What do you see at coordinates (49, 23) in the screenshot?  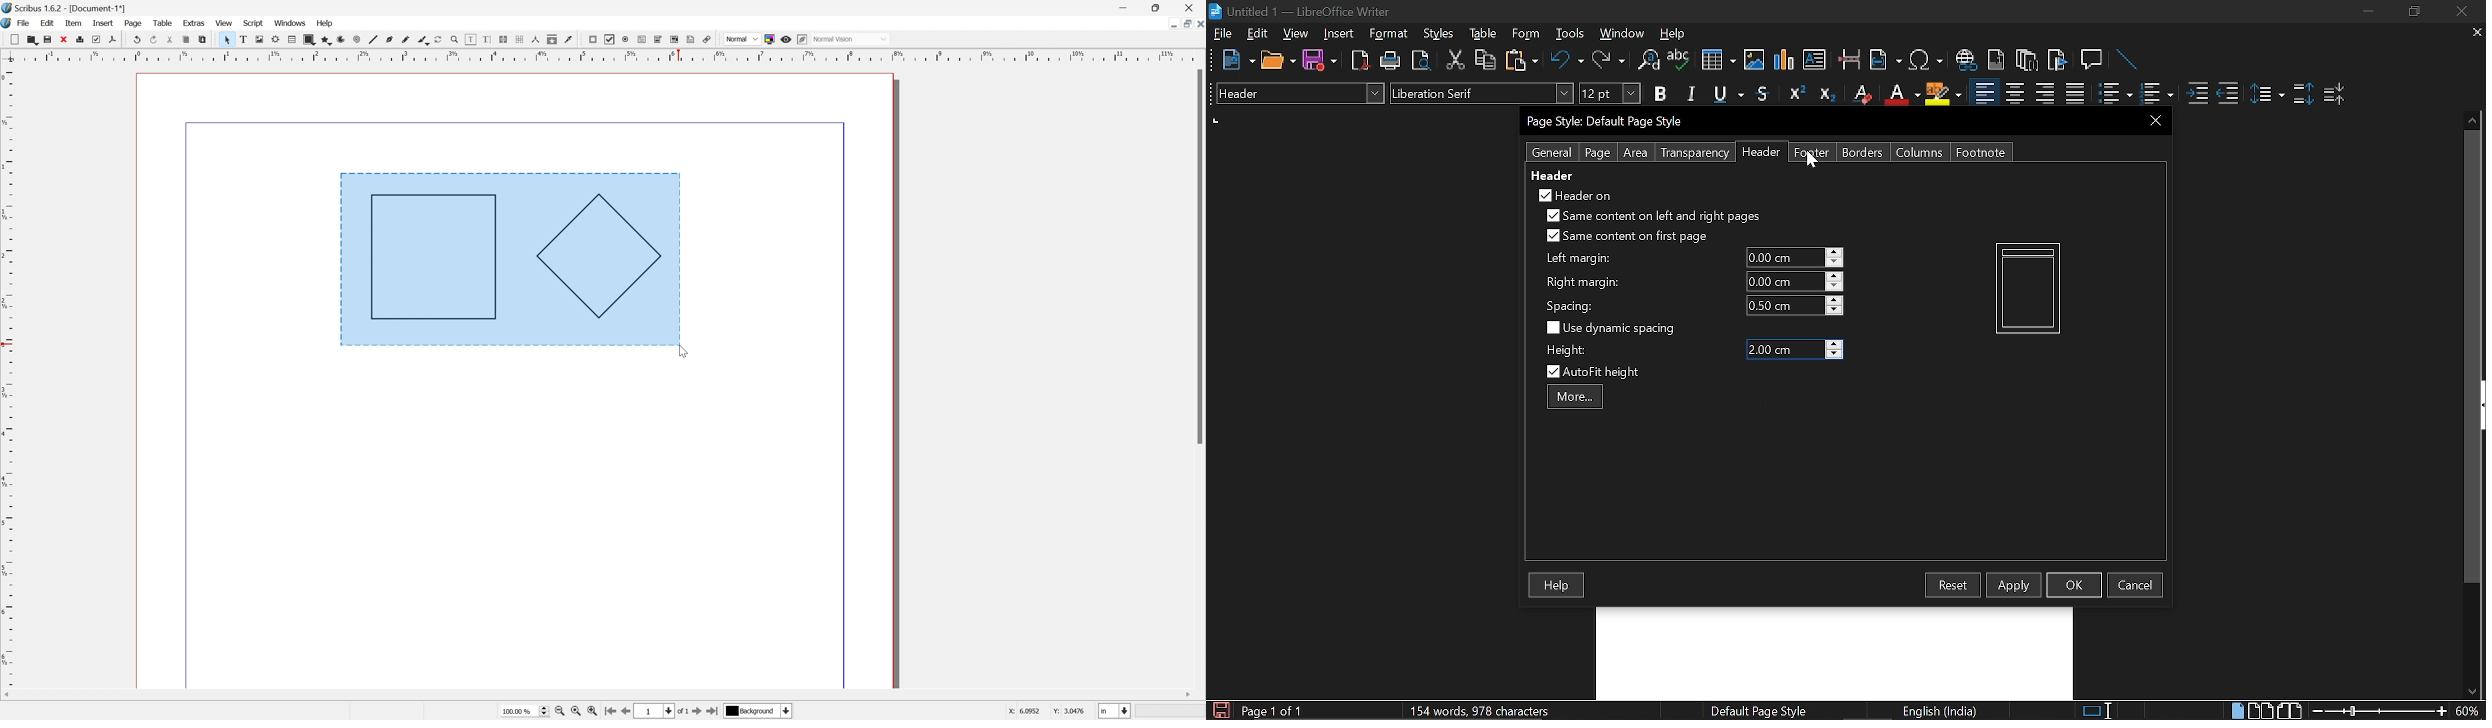 I see `edit` at bounding box center [49, 23].